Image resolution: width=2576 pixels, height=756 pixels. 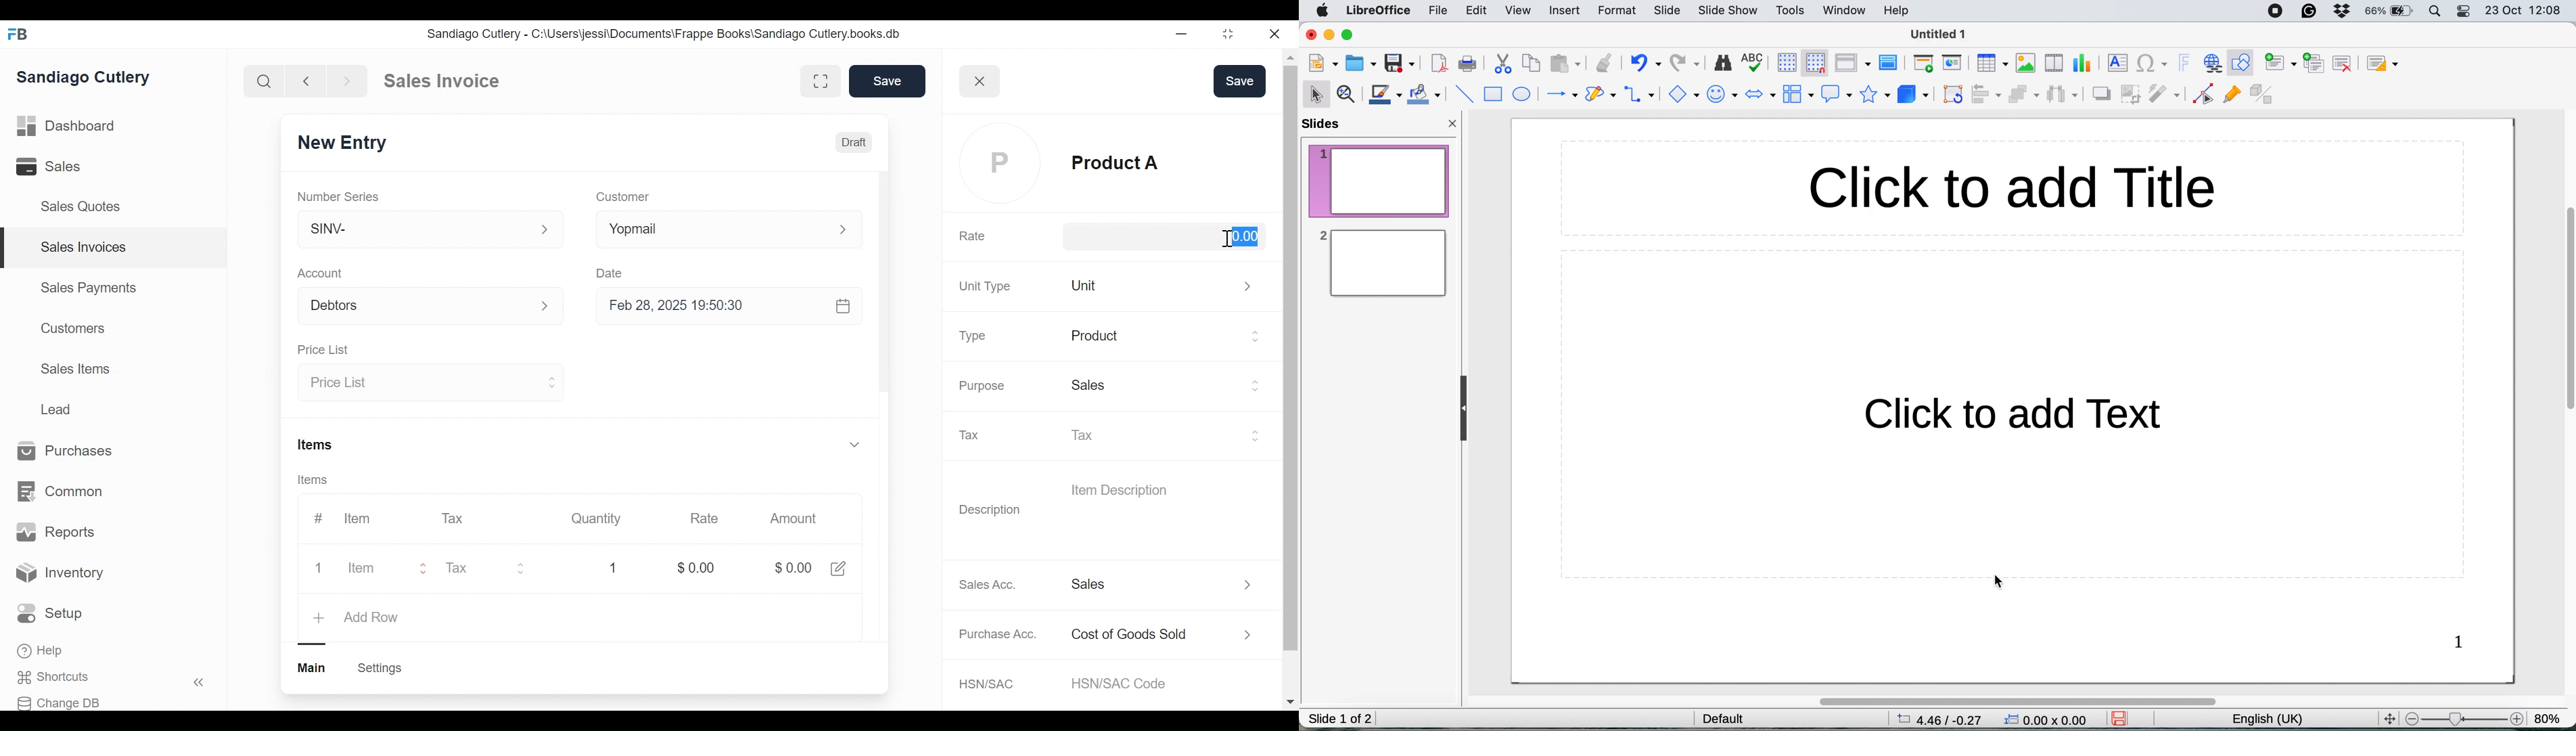 What do you see at coordinates (1348, 95) in the screenshot?
I see `zoom and pan` at bounding box center [1348, 95].